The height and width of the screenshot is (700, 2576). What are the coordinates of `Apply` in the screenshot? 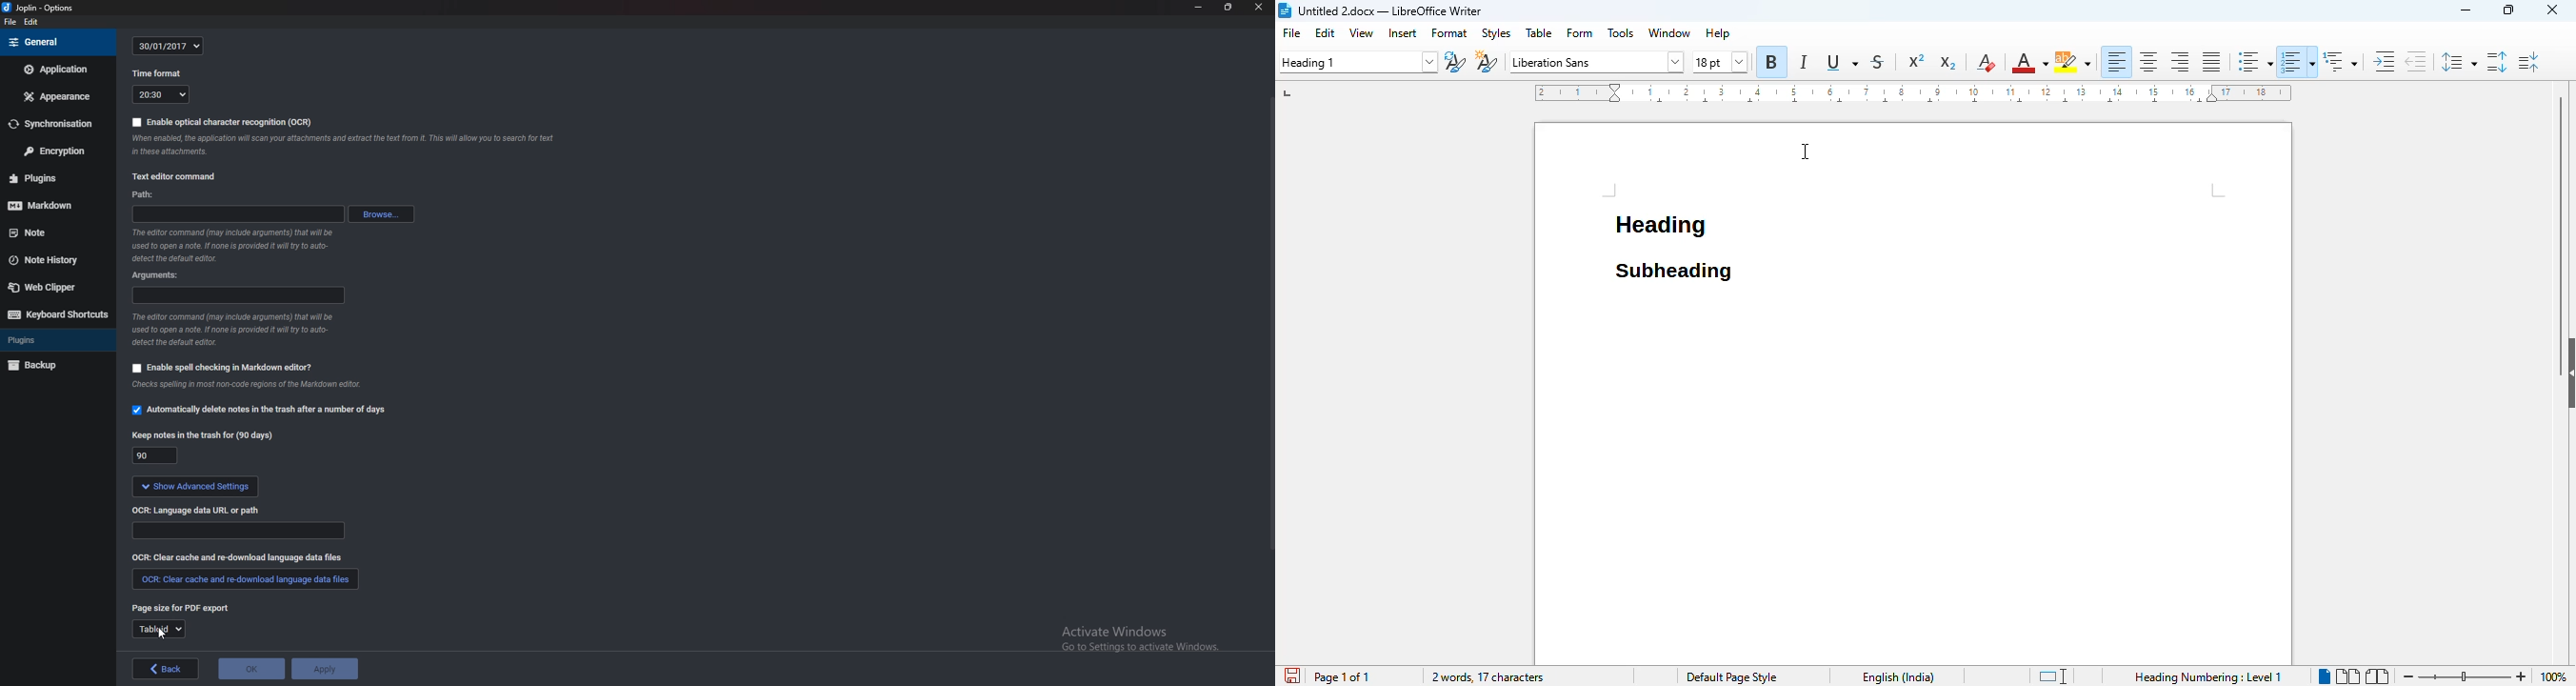 It's located at (326, 668).